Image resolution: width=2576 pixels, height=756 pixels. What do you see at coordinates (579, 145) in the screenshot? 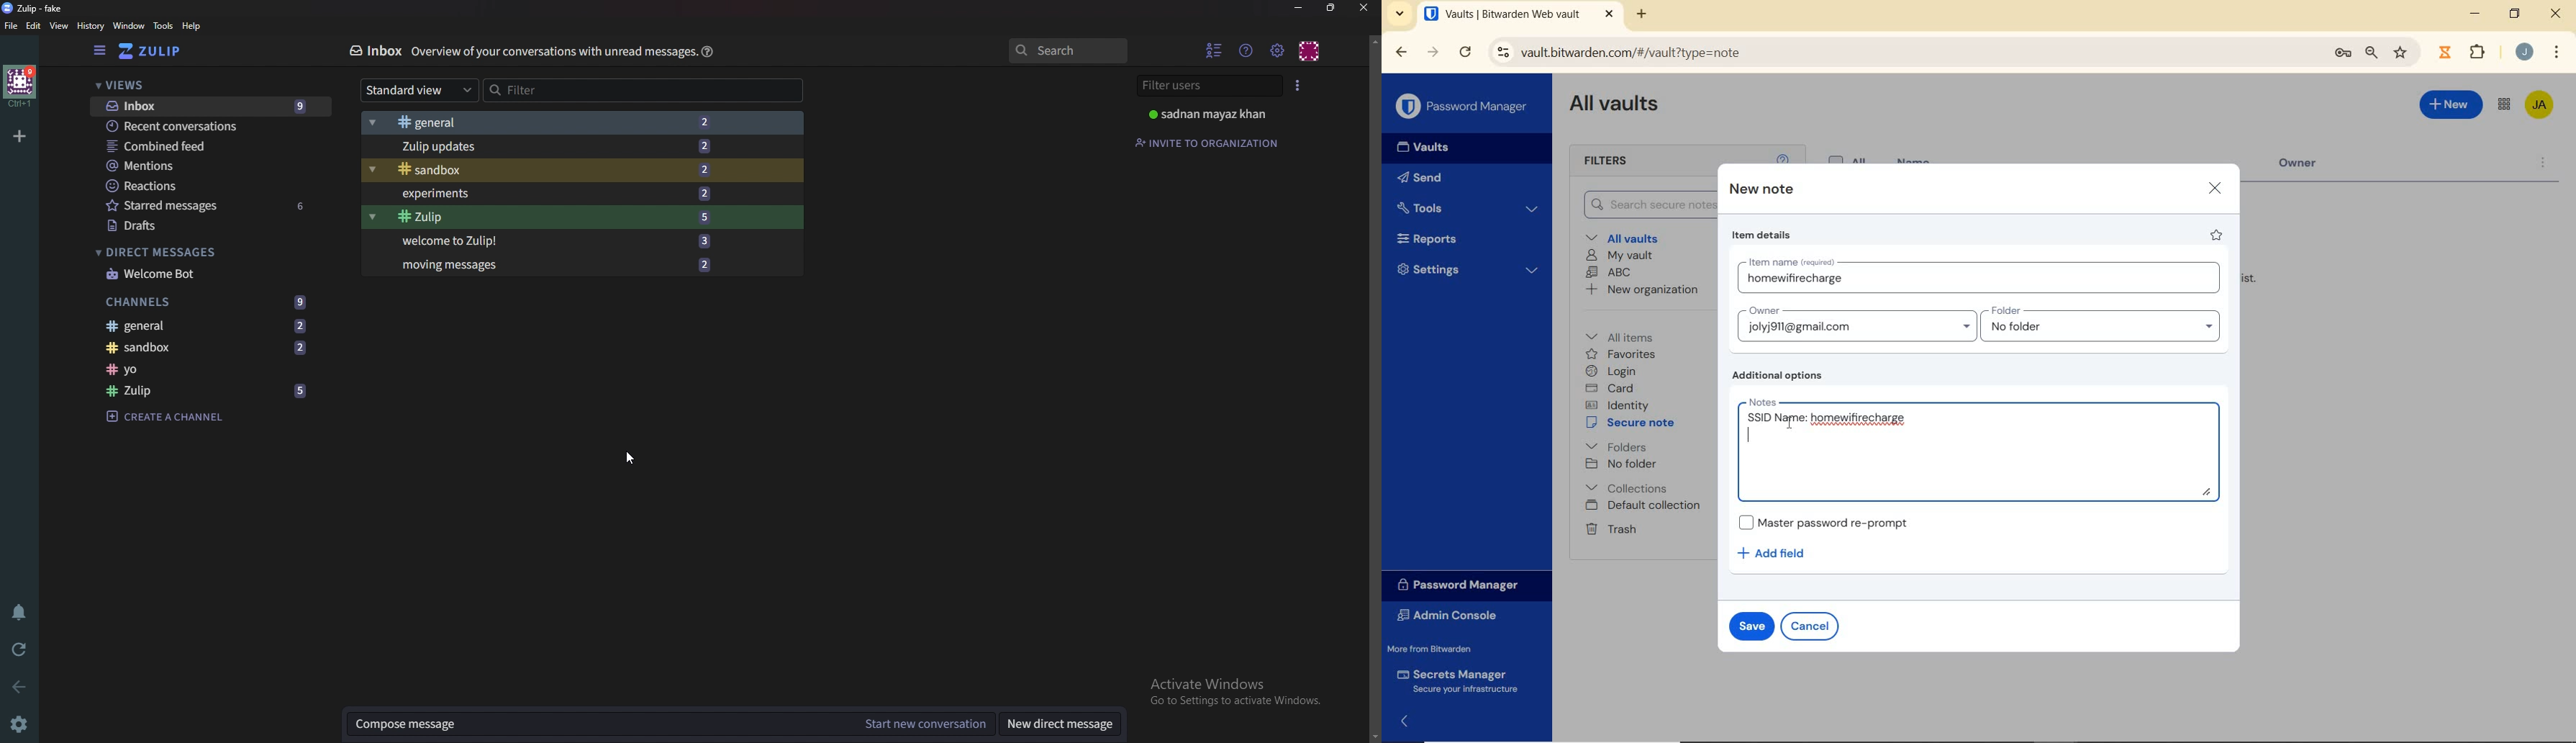
I see `Zulip updates` at bounding box center [579, 145].